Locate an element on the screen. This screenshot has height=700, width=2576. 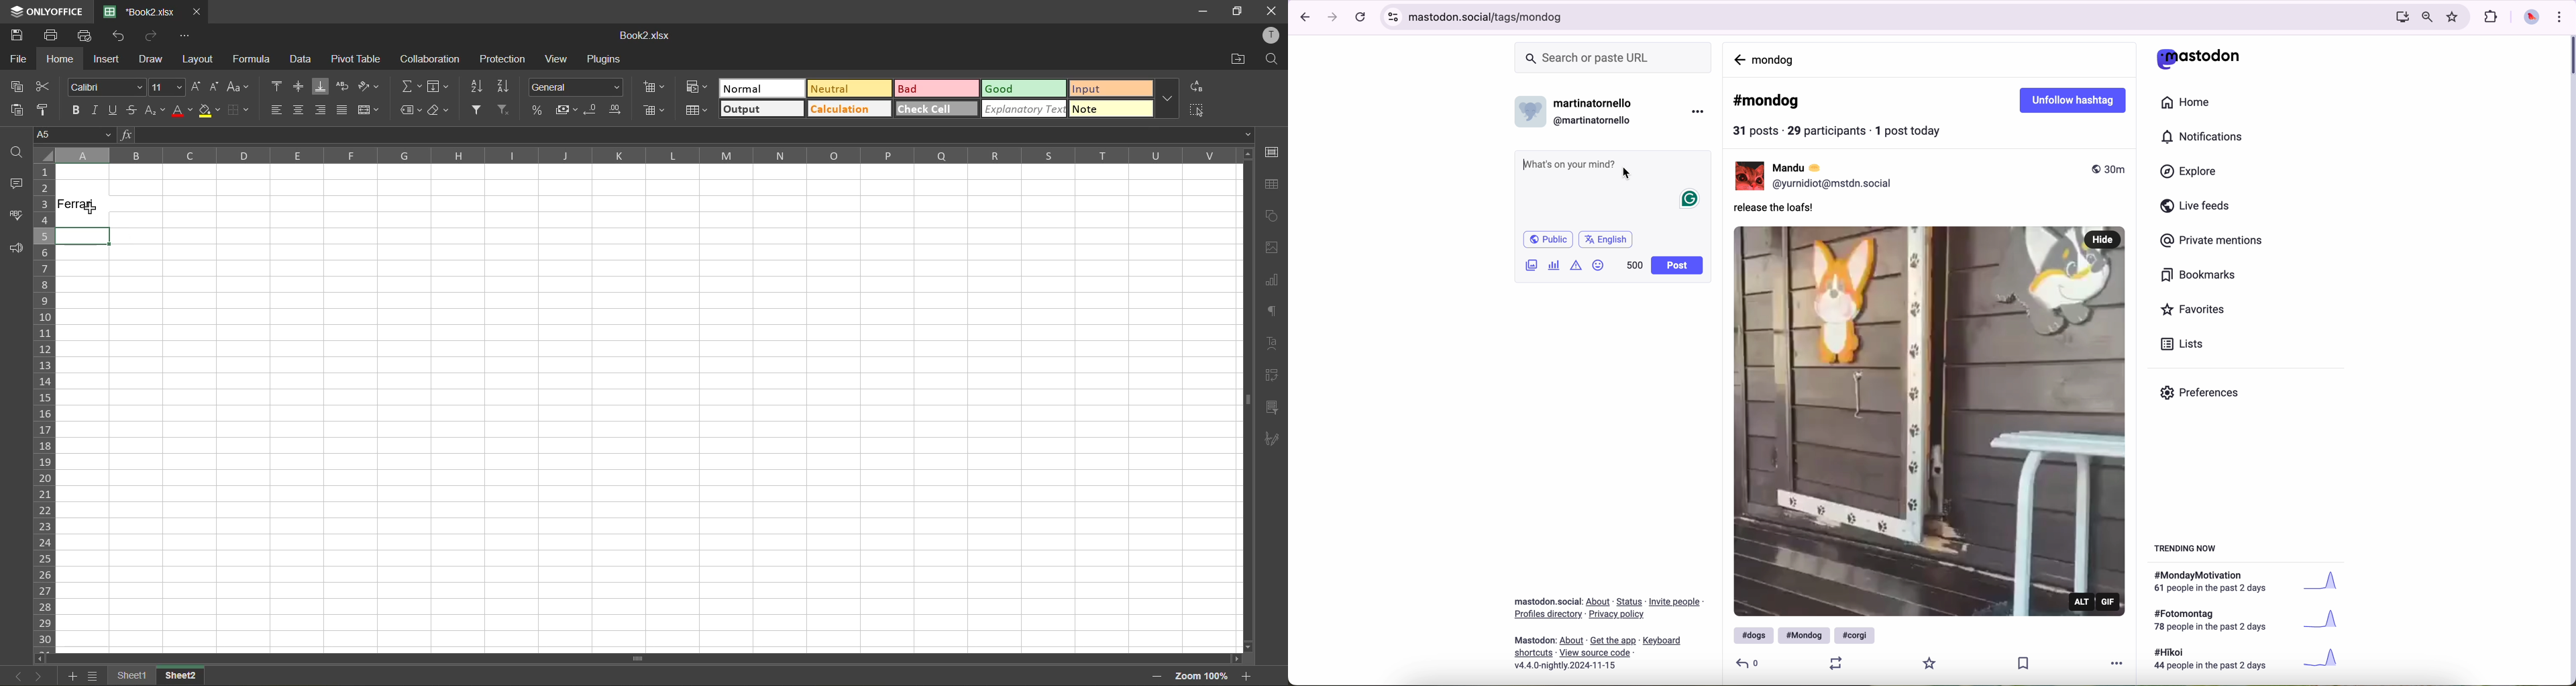
change case is located at coordinates (241, 87).